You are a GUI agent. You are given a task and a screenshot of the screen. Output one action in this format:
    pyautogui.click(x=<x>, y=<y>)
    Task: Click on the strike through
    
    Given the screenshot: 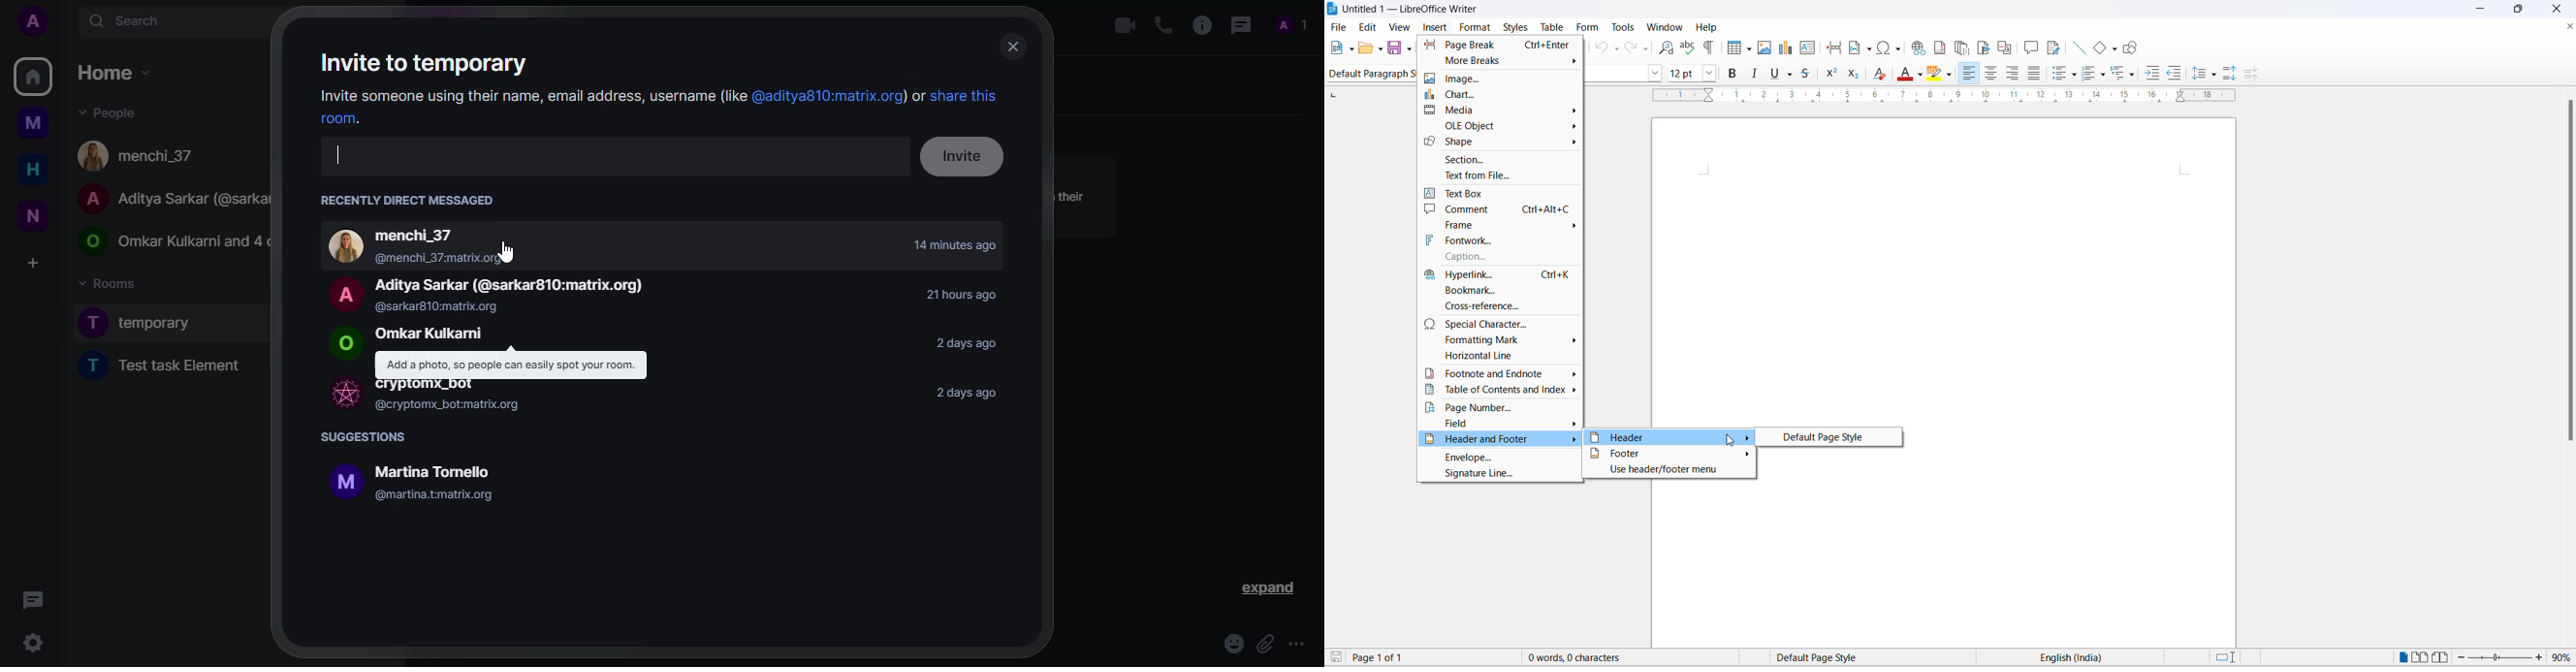 What is the action you would take?
    pyautogui.click(x=1810, y=72)
    